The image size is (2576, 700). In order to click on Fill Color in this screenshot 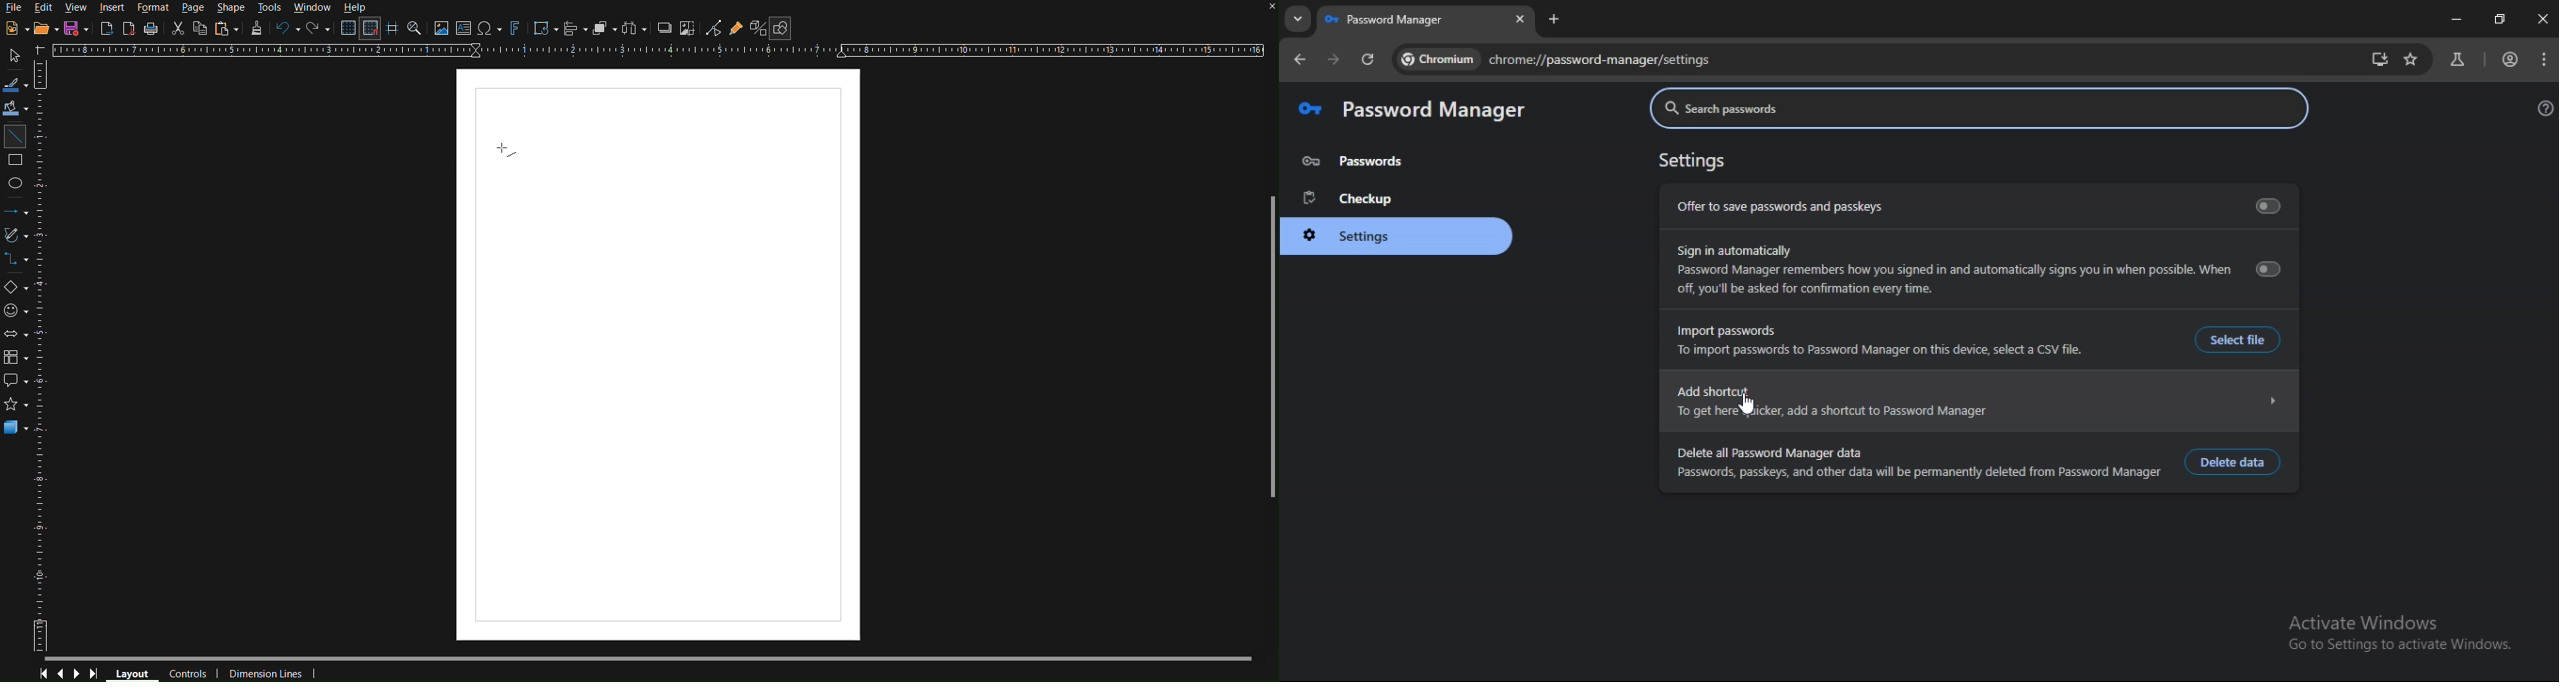, I will do `click(17, 109)`.